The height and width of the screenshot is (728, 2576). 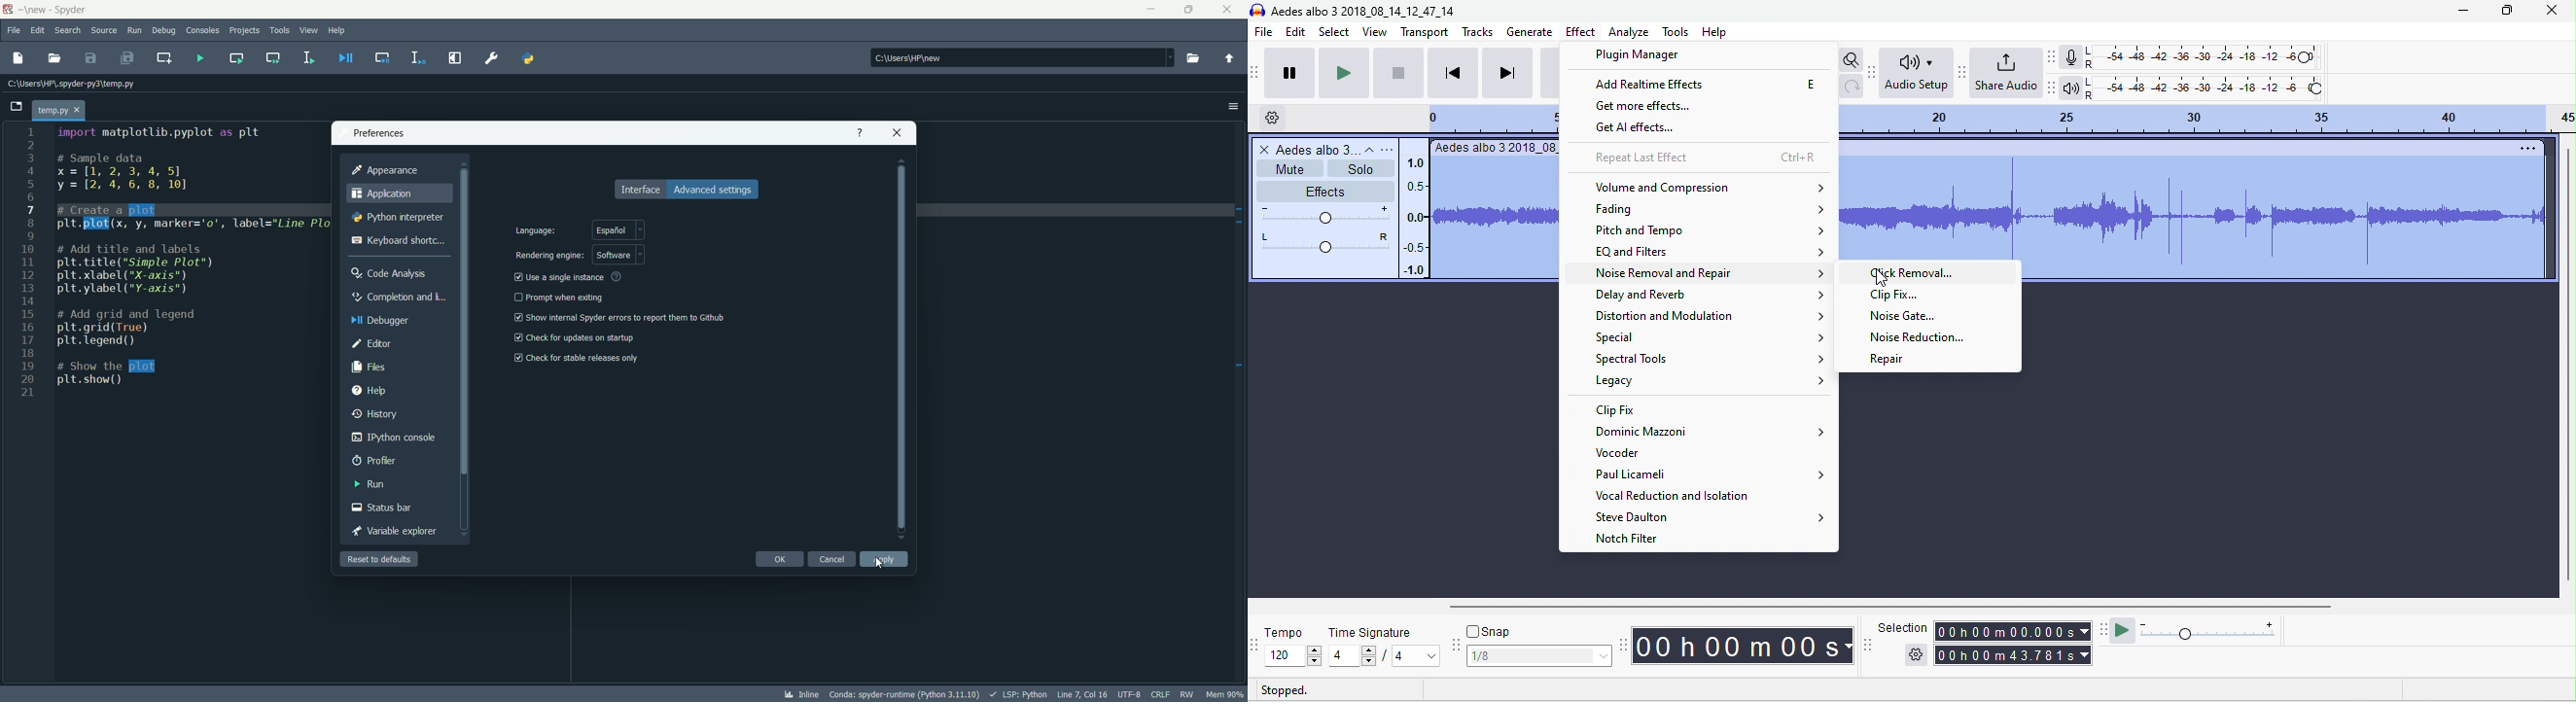 What do you see at coordinates (516, 278) in the screenshot?
I see `checkbox` at bounding box center [516, 278].